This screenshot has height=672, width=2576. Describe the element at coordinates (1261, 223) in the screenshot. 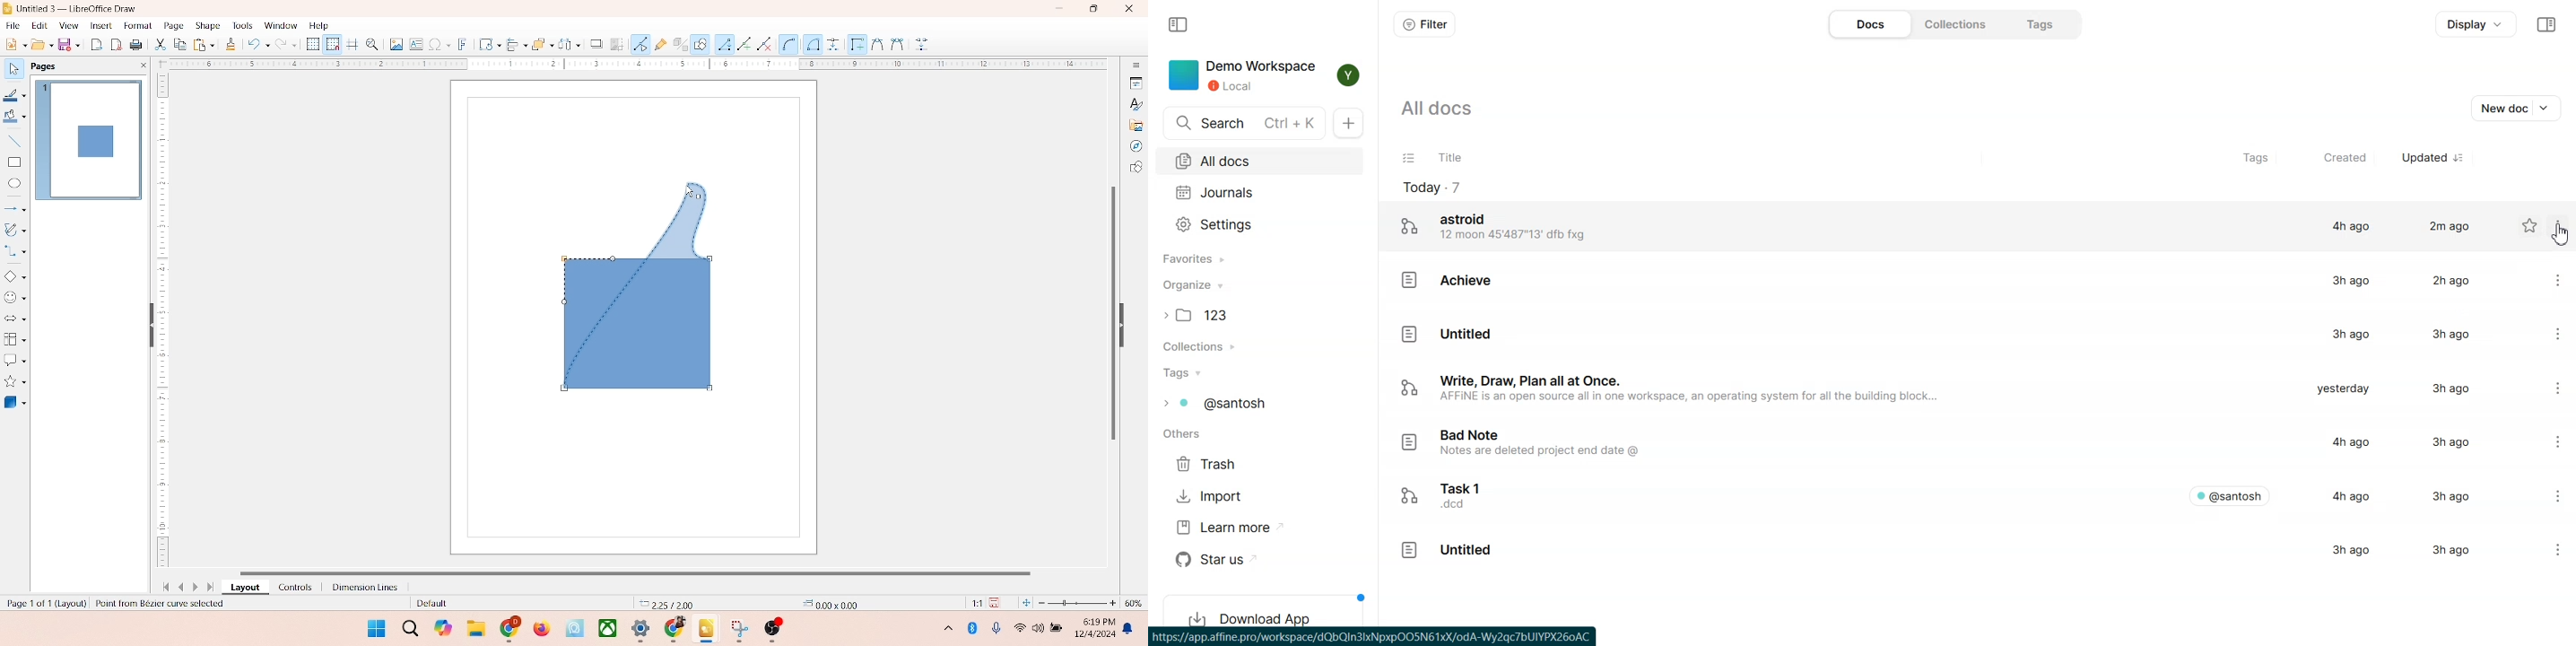

I see `Settings` at that location.